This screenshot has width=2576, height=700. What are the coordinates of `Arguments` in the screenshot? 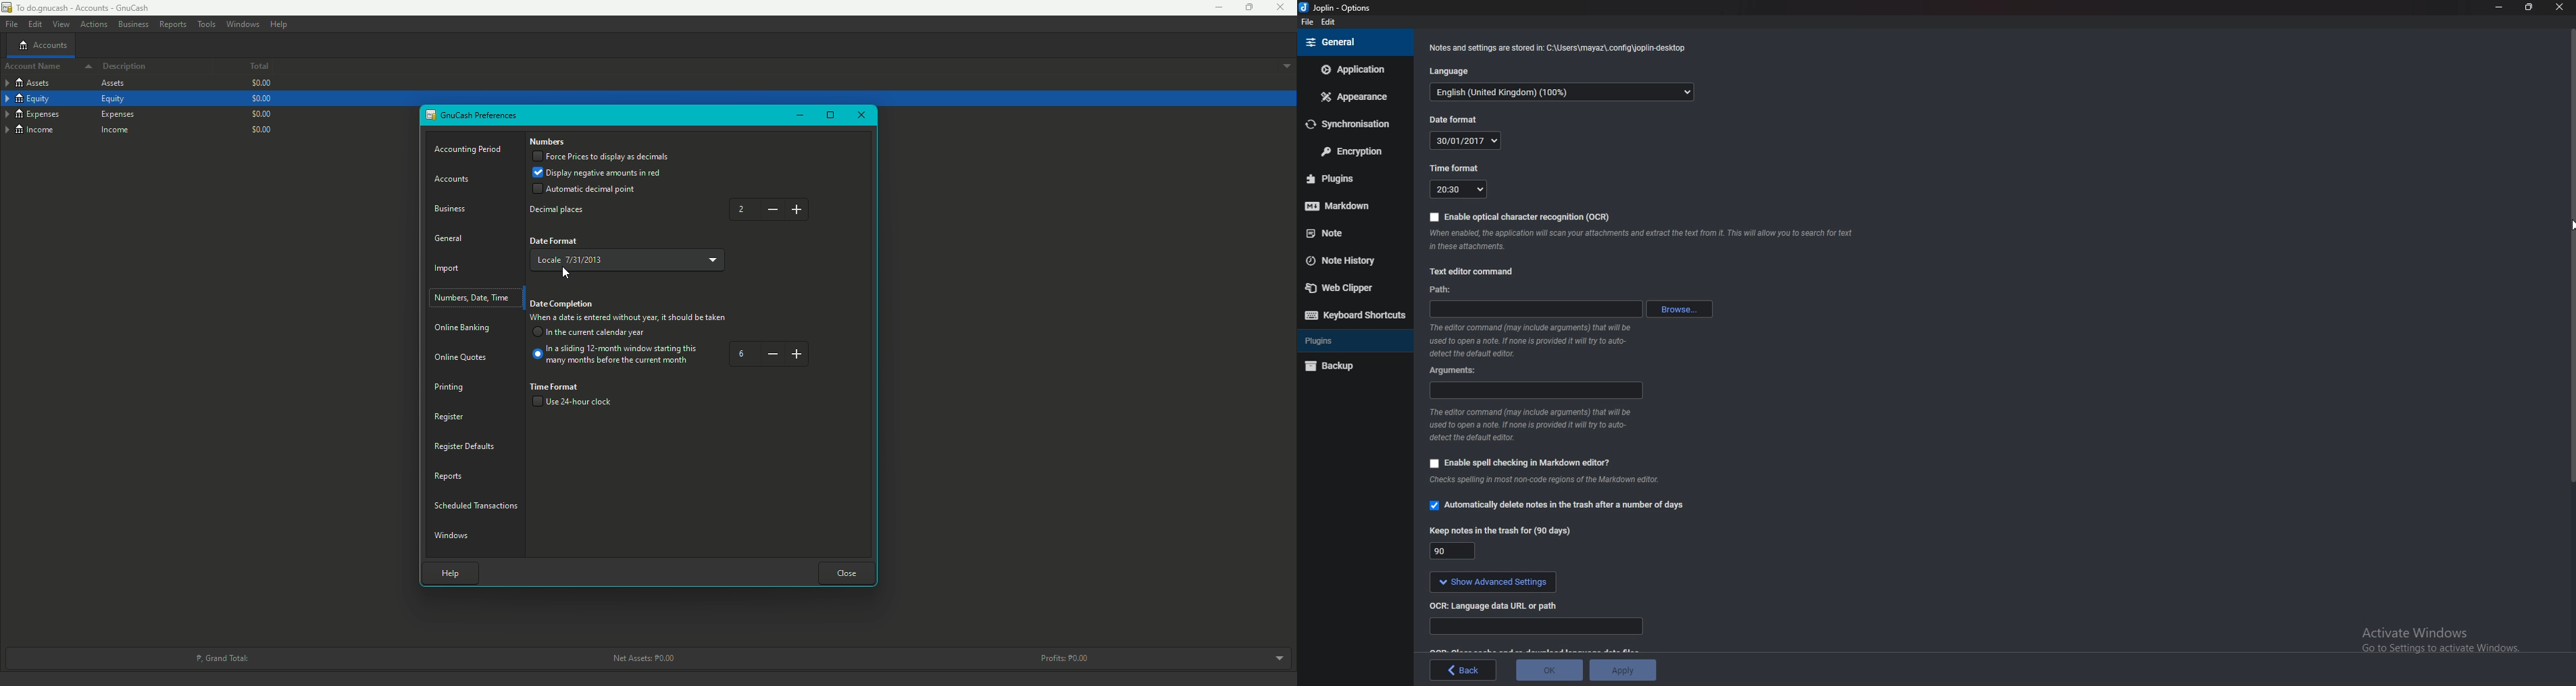 It's located at (1456, 372).